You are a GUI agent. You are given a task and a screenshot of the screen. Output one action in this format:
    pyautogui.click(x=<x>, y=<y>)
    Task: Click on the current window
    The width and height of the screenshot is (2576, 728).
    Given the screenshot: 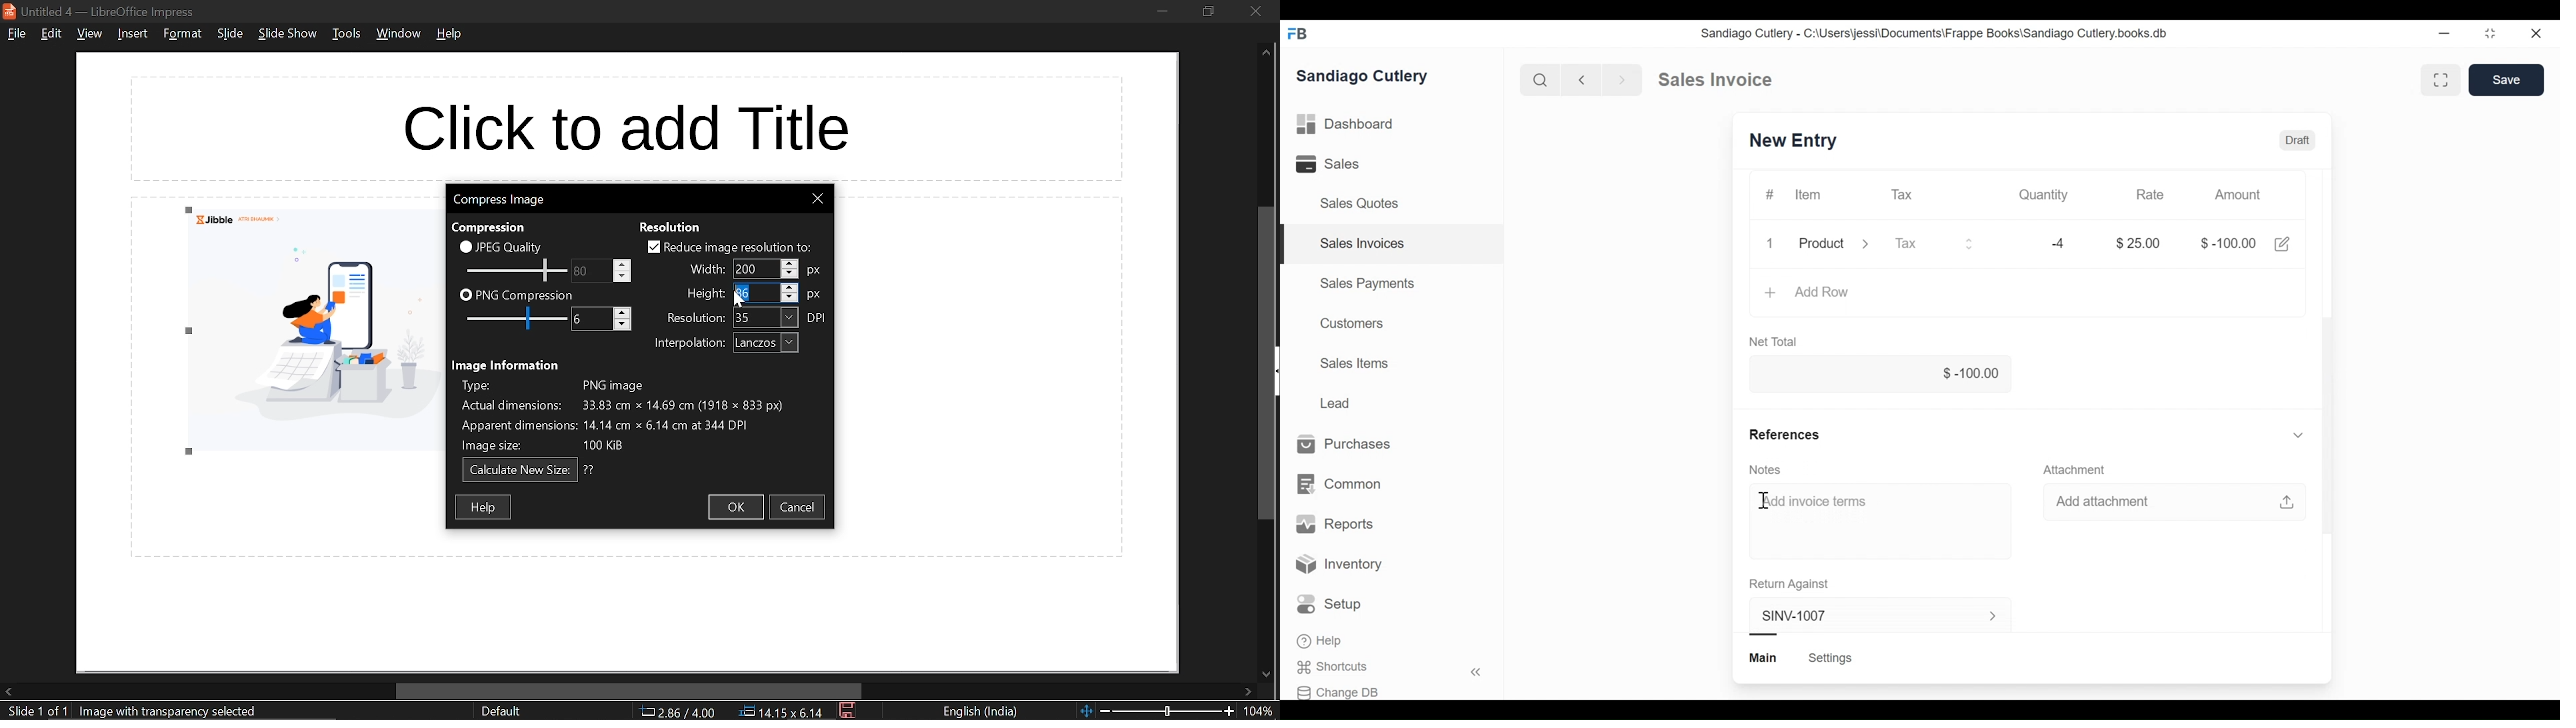 What is the action you would take?
    pyautogui.click(x=498, y=198)
    